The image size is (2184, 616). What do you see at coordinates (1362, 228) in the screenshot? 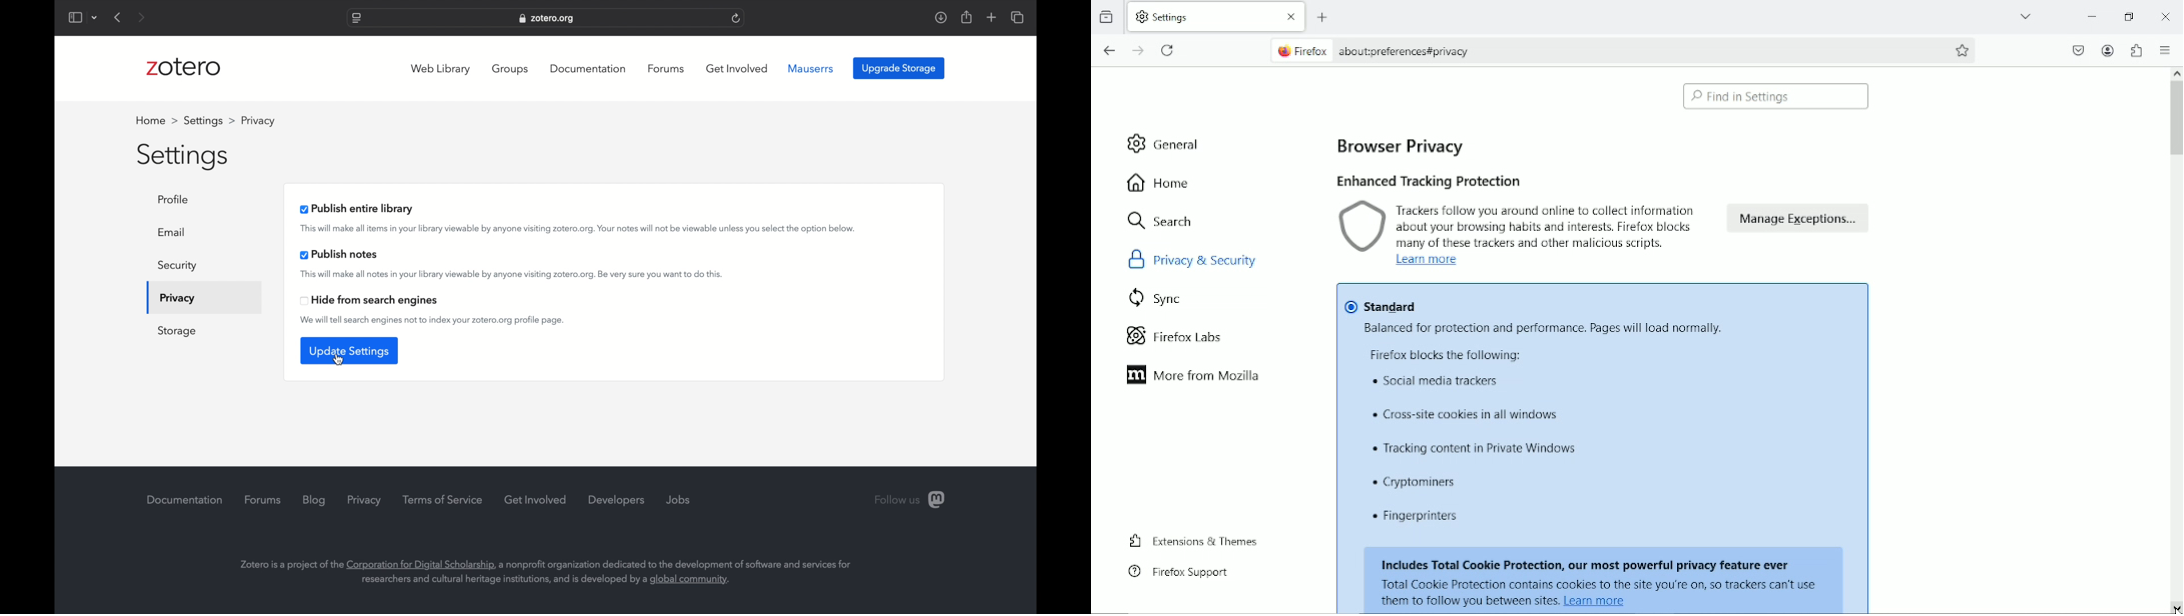
I see `shield icon` at bounding box center [1362, 228].